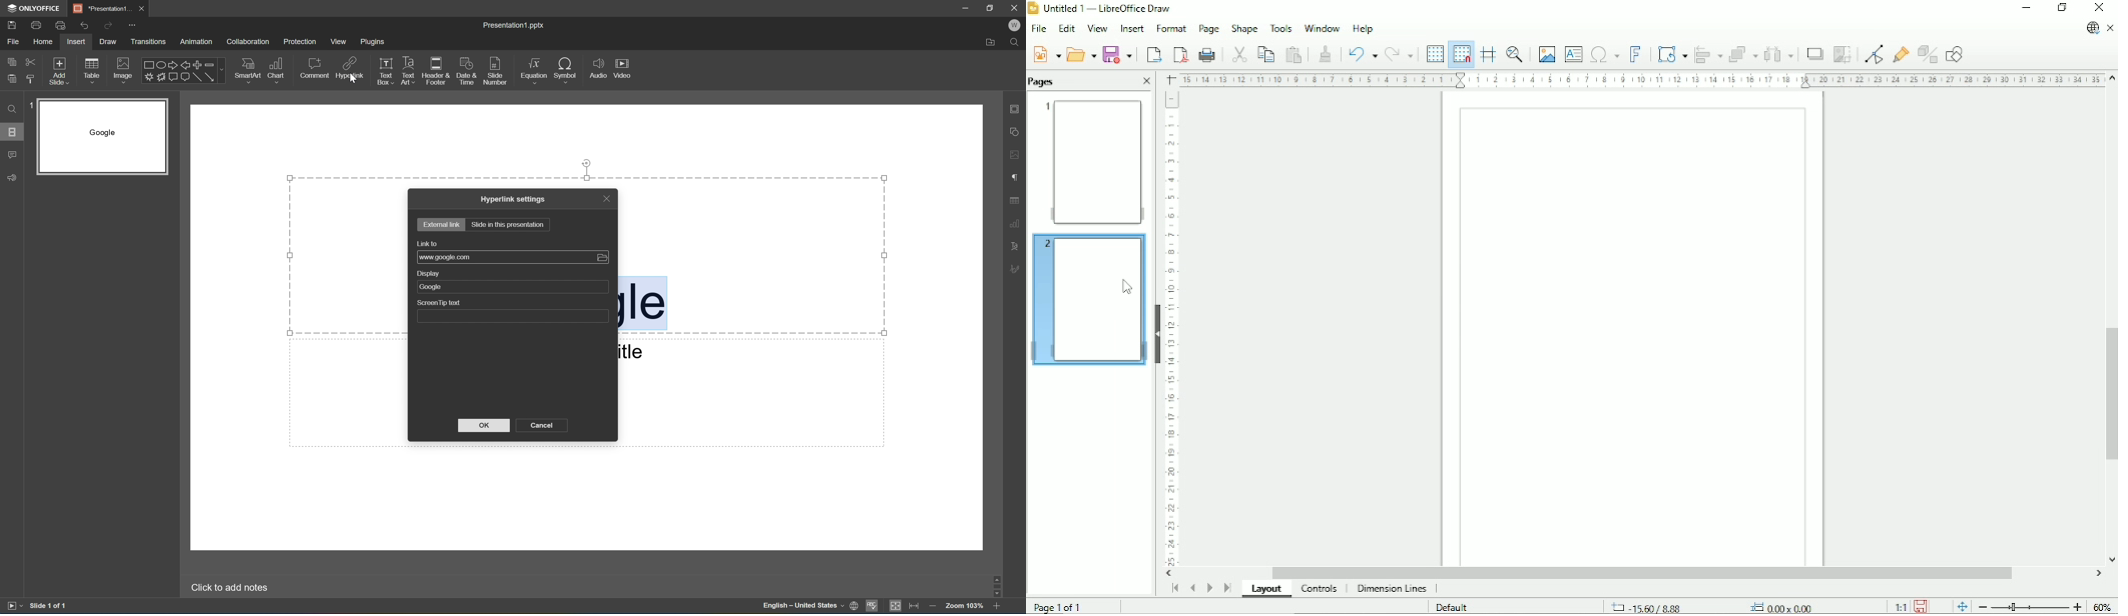 The width and height of the screenshot is (2128, 616). Describe the element at coordinates (935, 607) in the screenshot. I see `Zoom out` at that location.